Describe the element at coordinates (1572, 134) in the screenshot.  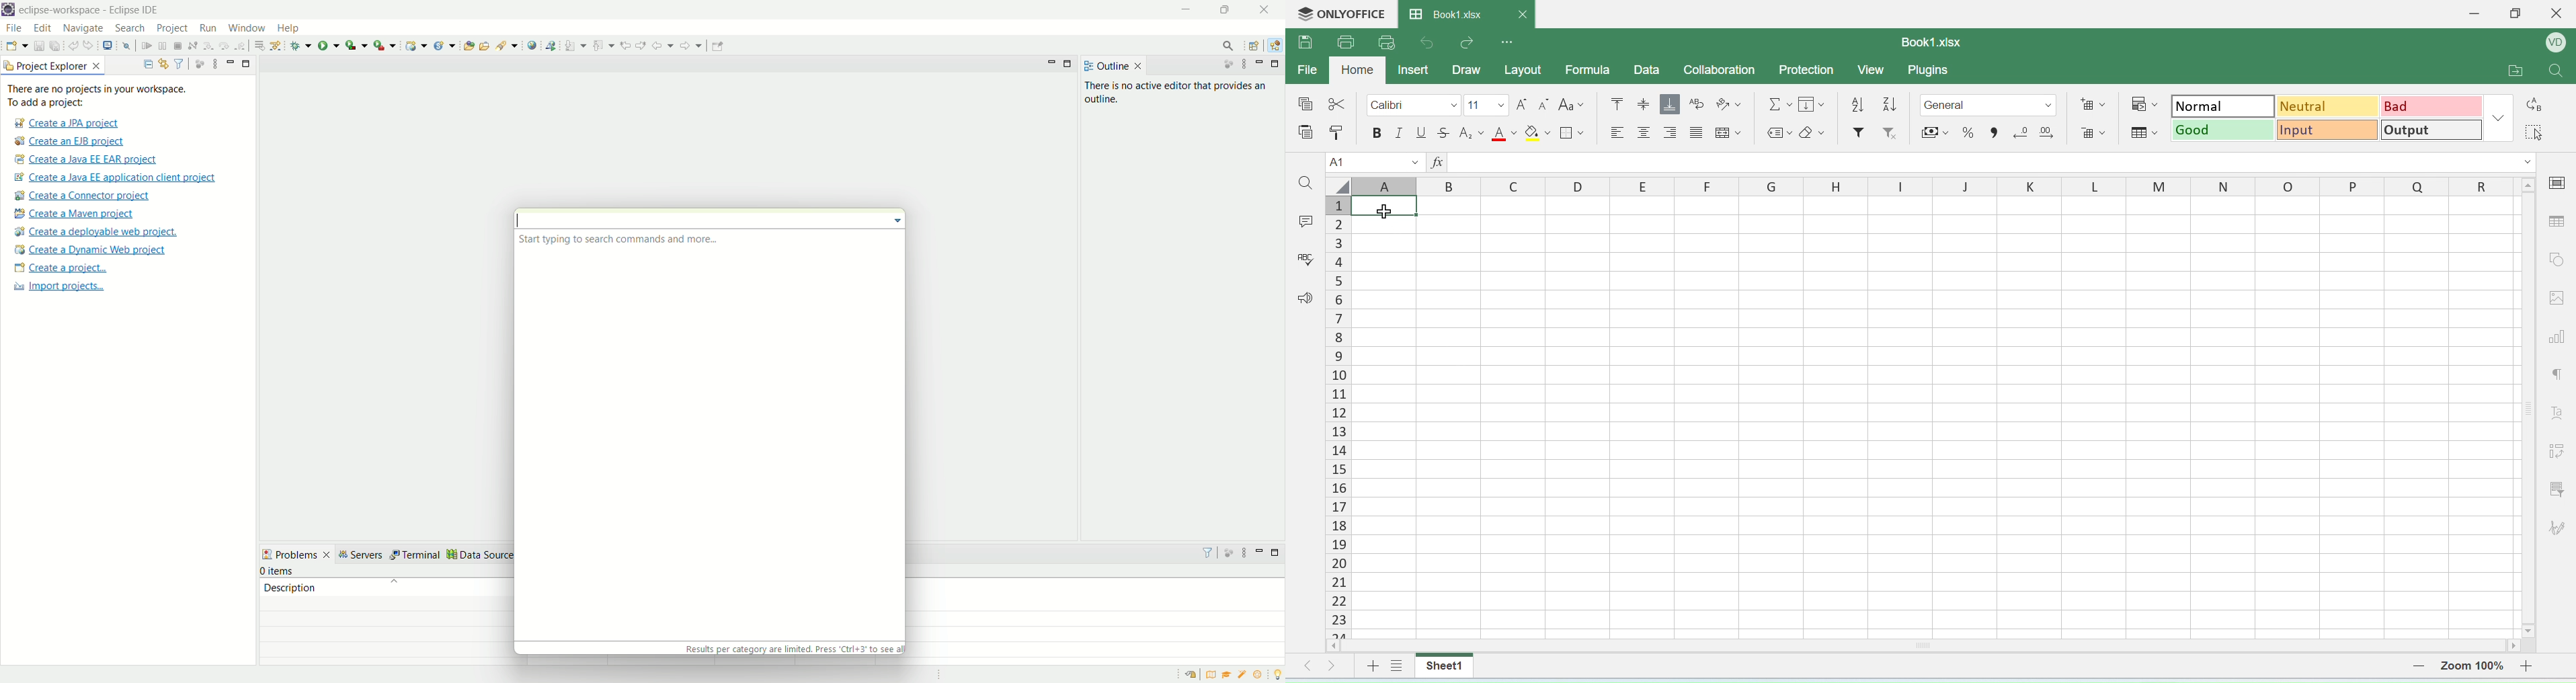
I see `border` at that location.